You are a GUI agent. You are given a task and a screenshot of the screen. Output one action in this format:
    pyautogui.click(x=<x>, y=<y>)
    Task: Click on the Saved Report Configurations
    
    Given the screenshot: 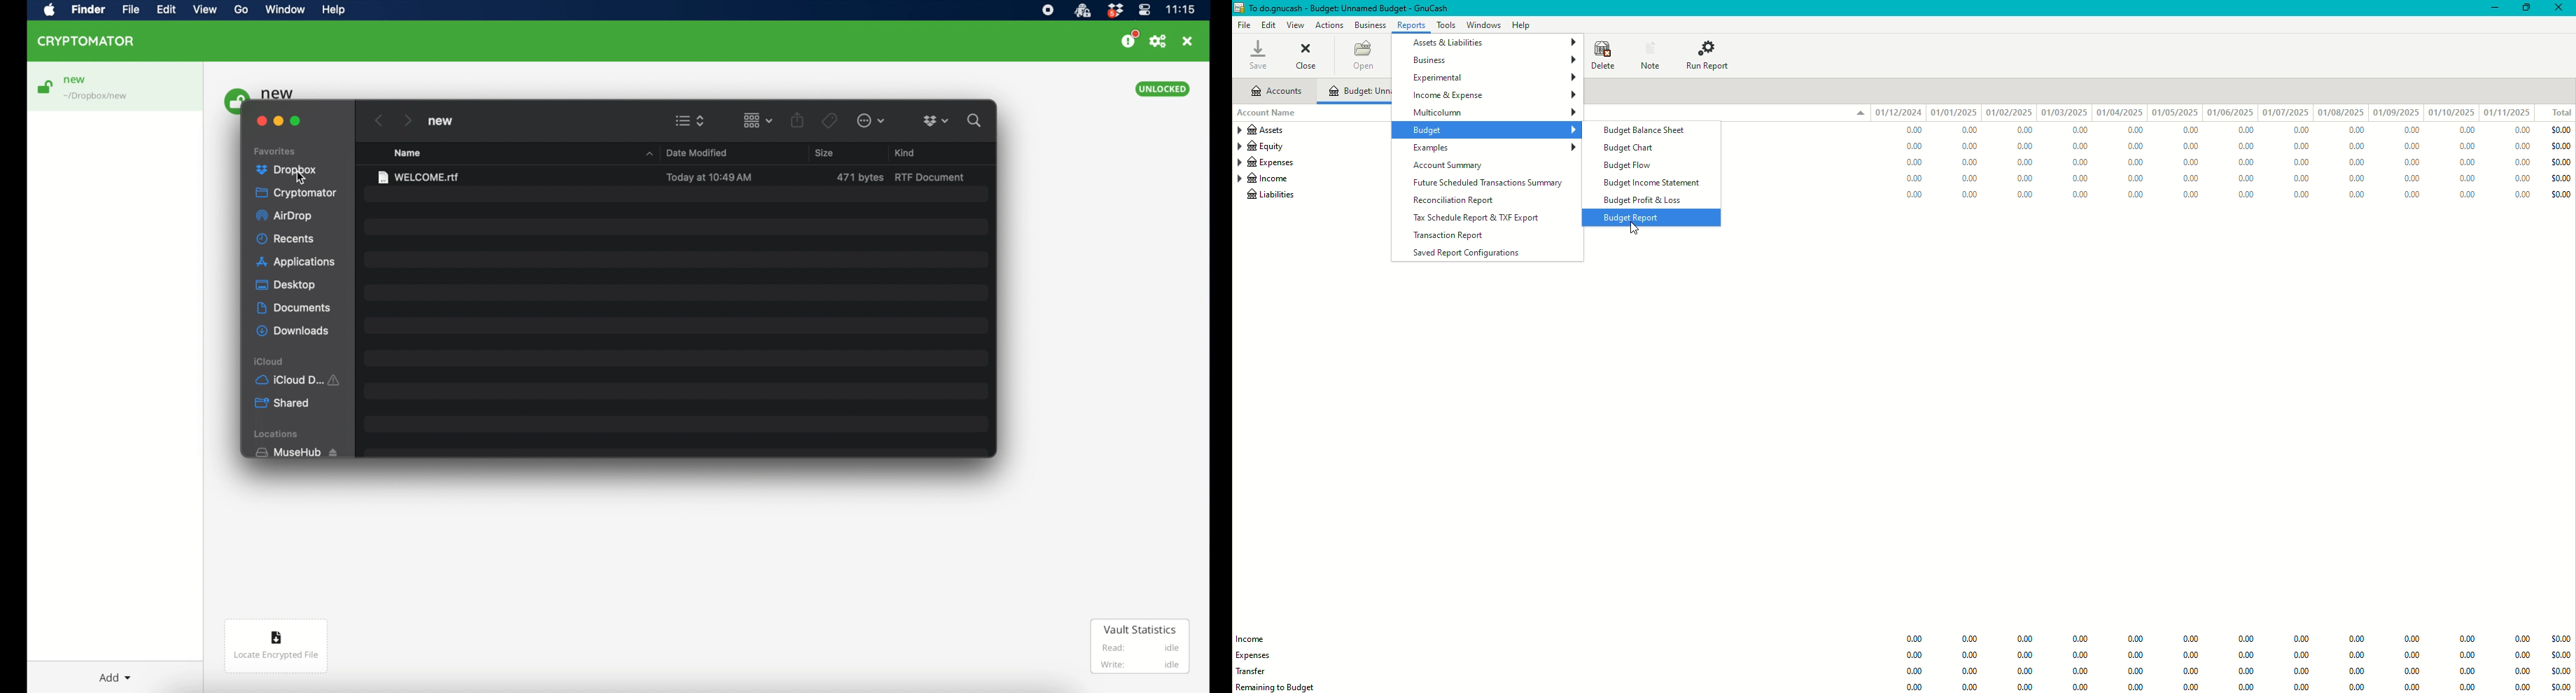 What is the action you would take?
    pyautogui.click(x=1473, y=254)
    